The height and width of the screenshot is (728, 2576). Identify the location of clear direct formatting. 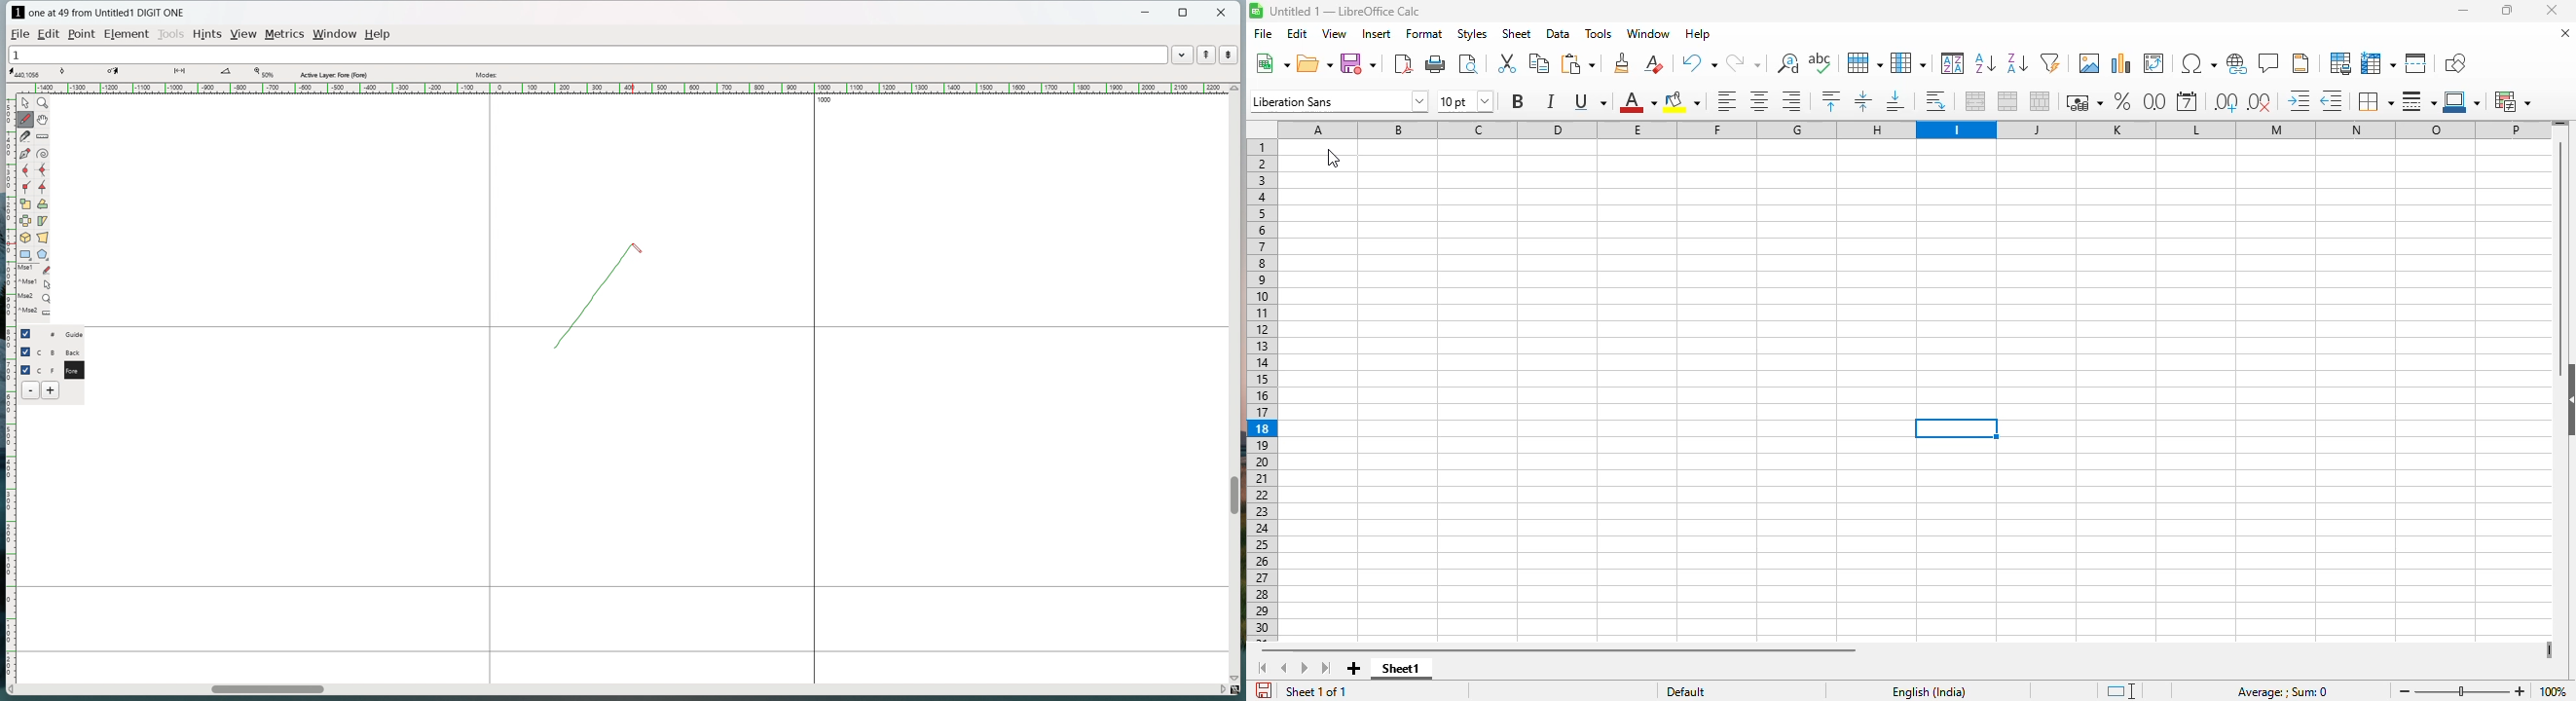
(1654, 62).